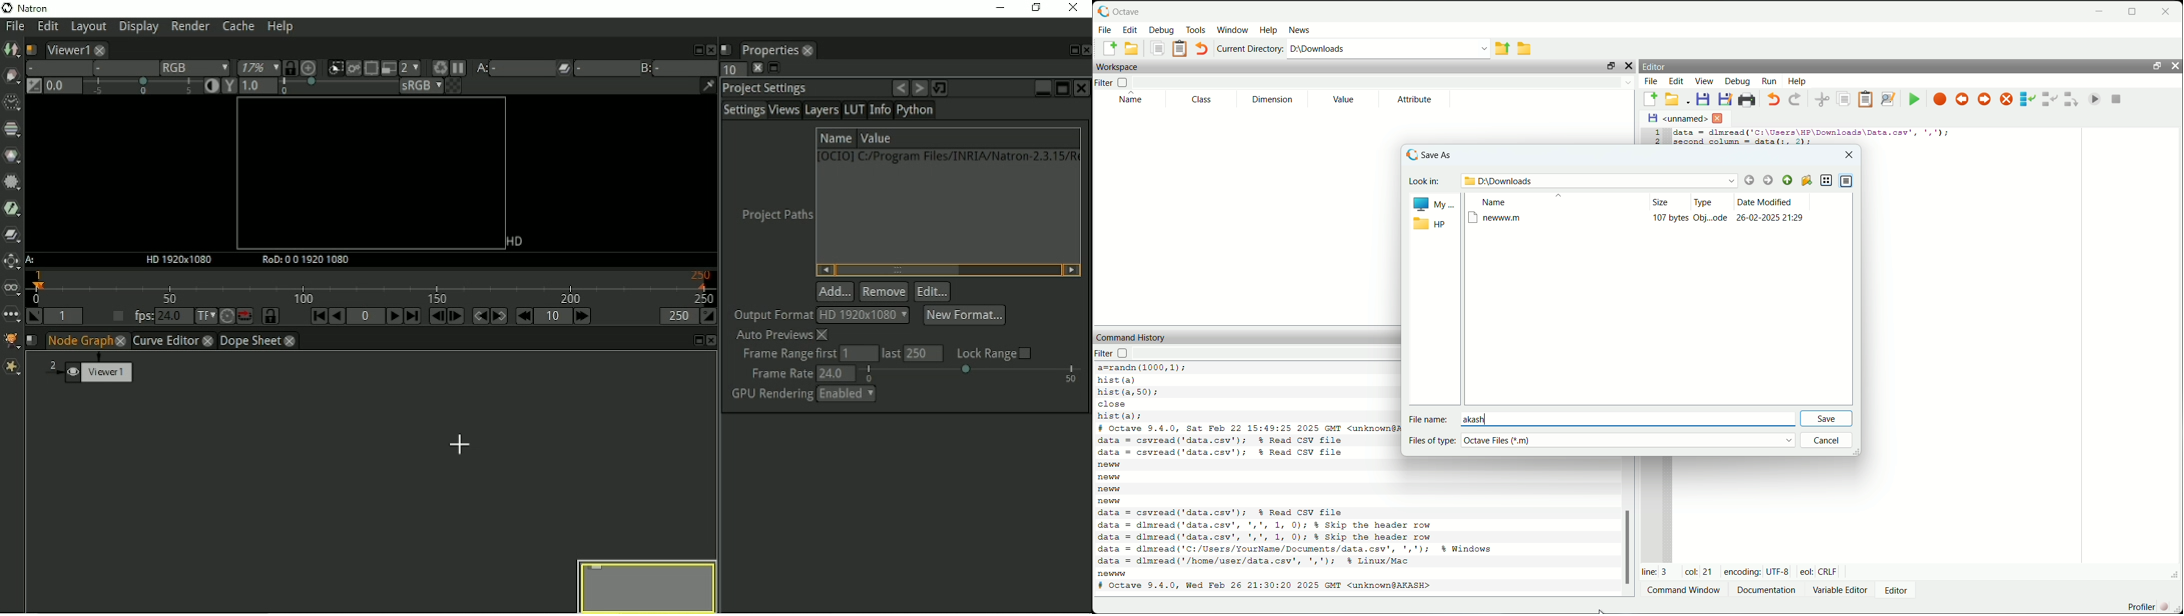  What do you see at coordinates (1033, 8) in the screenshot?
I see `Restore down` at bounding box center [1033, 8].